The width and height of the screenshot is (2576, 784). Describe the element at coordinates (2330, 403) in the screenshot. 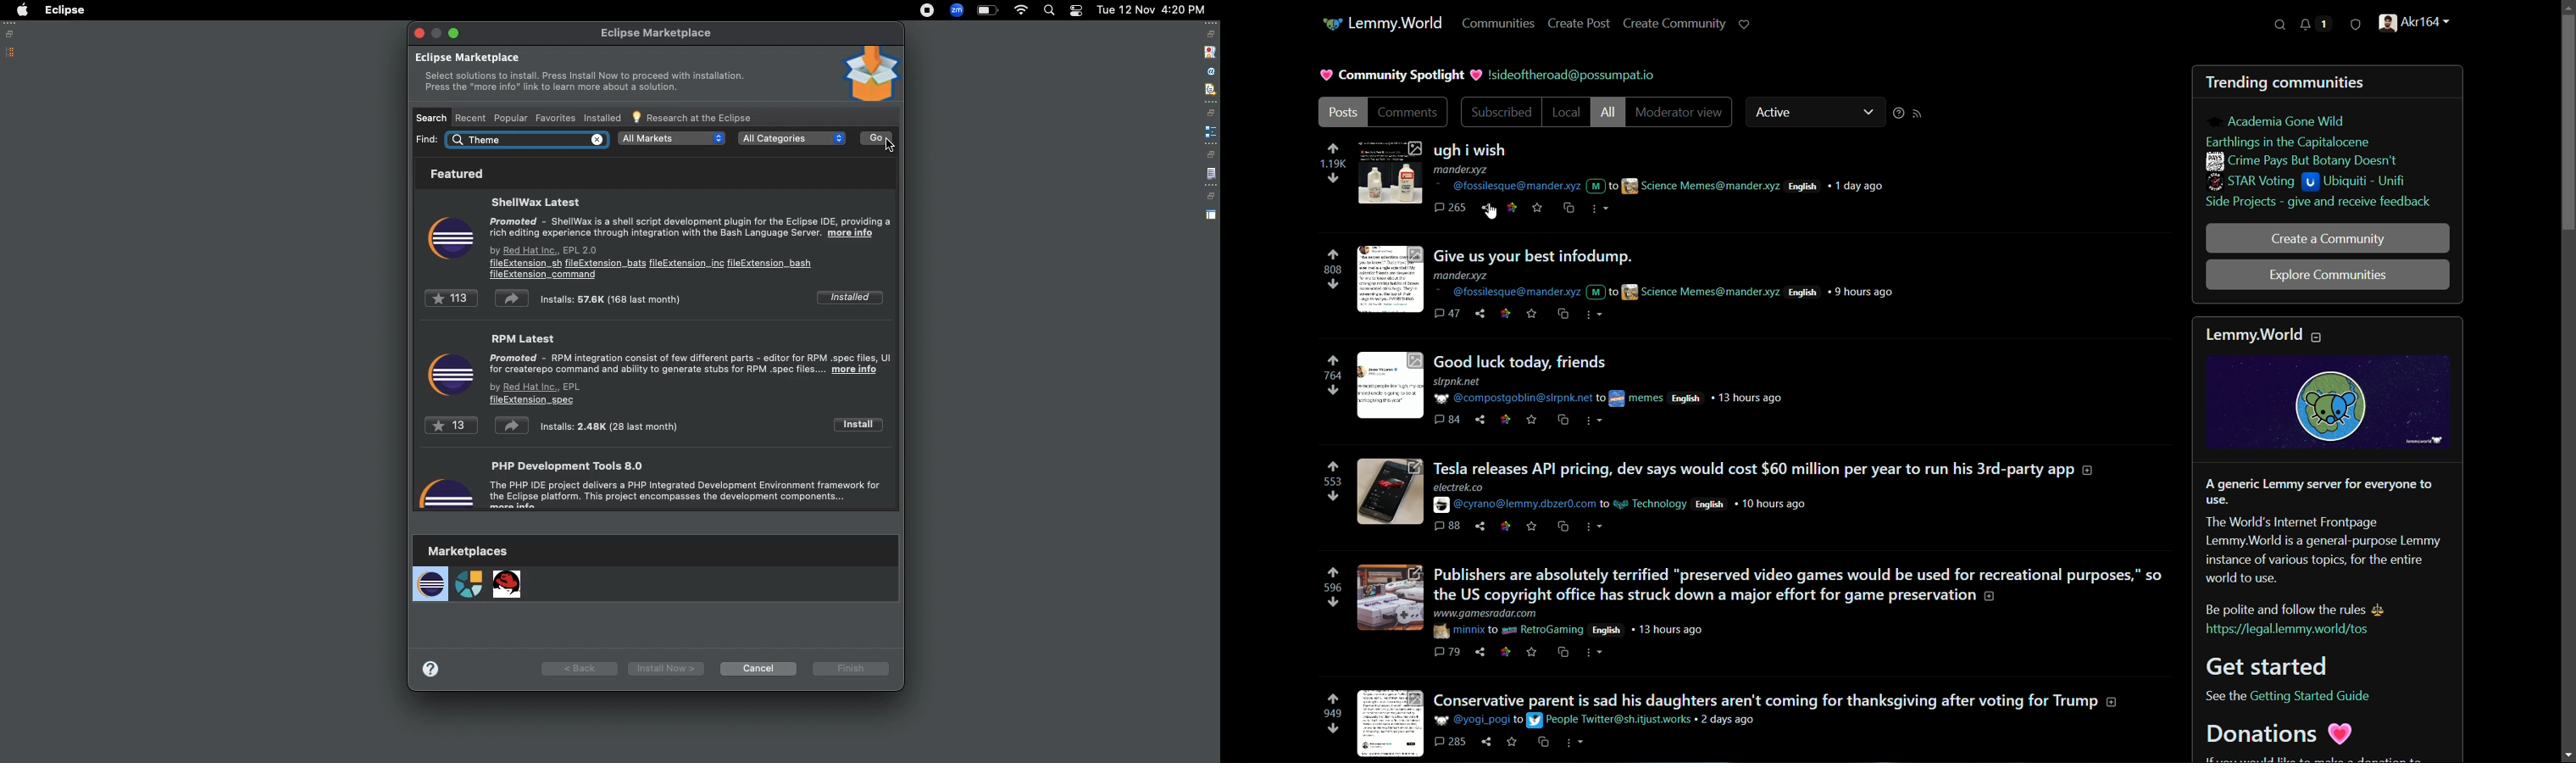

I see `logo` at that location.